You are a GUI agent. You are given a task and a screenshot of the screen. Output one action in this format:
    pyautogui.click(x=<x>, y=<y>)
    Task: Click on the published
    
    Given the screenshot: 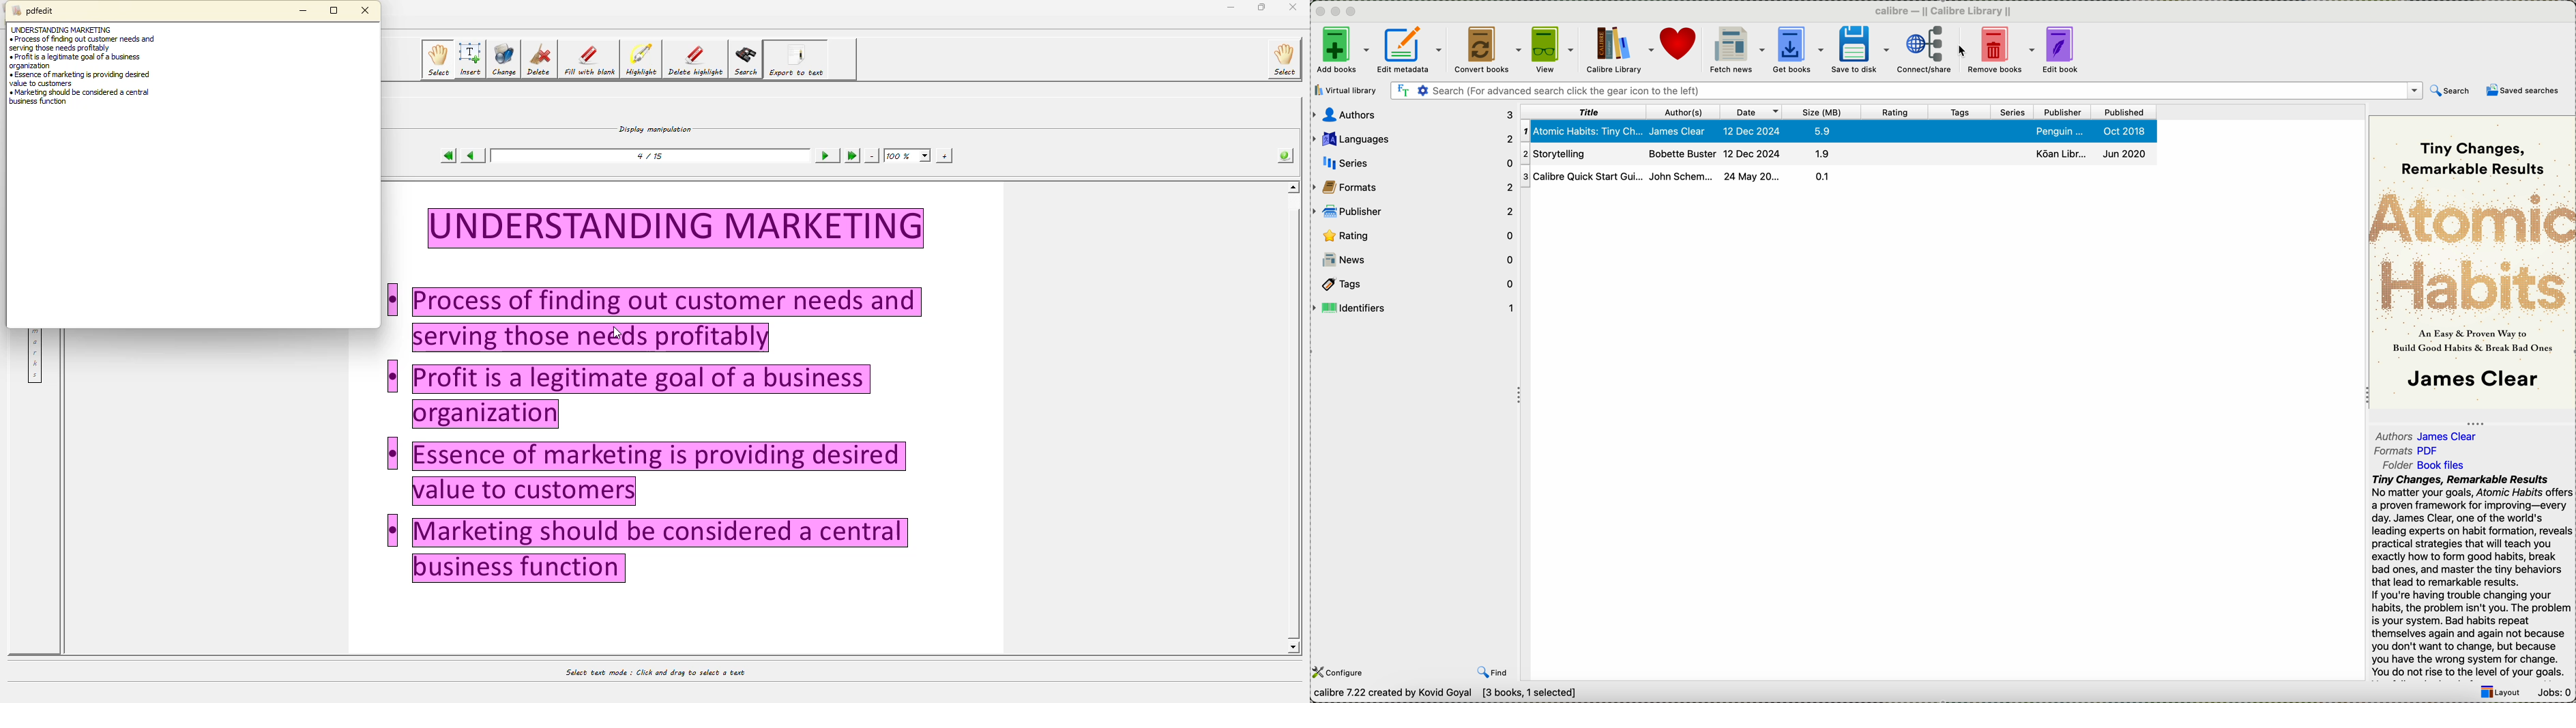 What is the action you would take?
    pyautogui.click(x=2124, y=112)
    